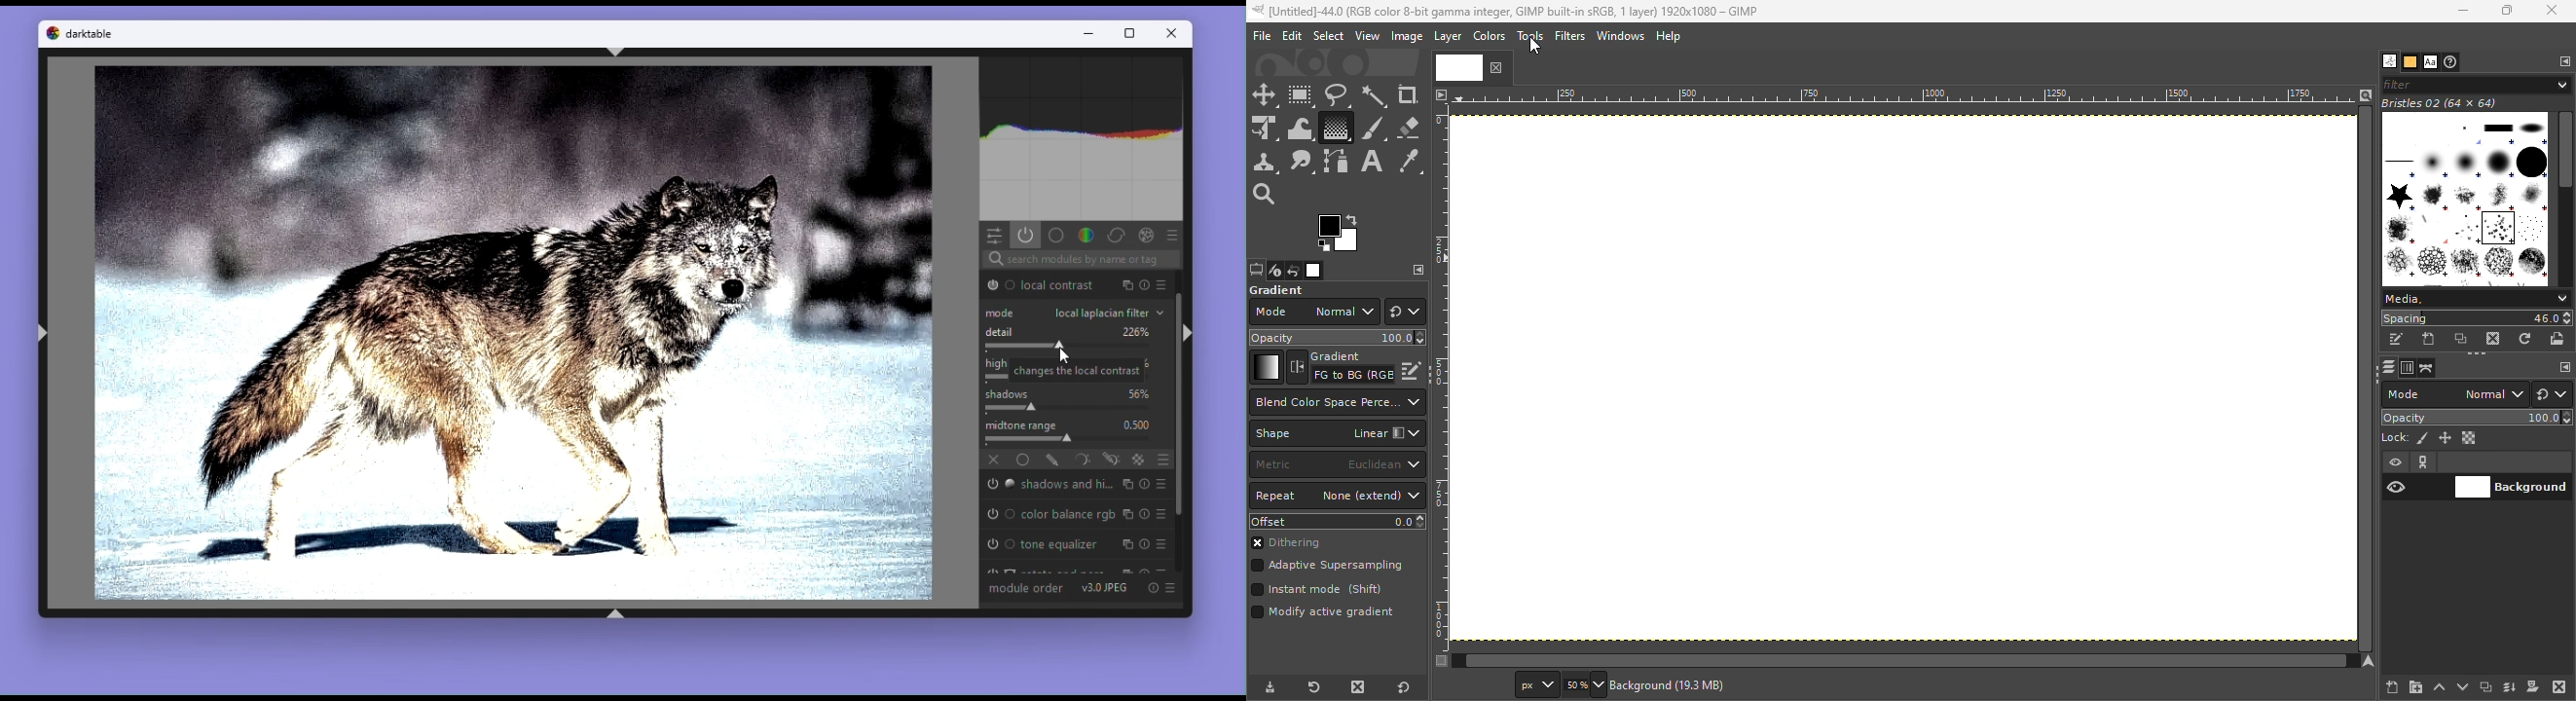  Describe the element at coordinates (1081, 461) in the screenshot. I see `Parametric mask` at that location.